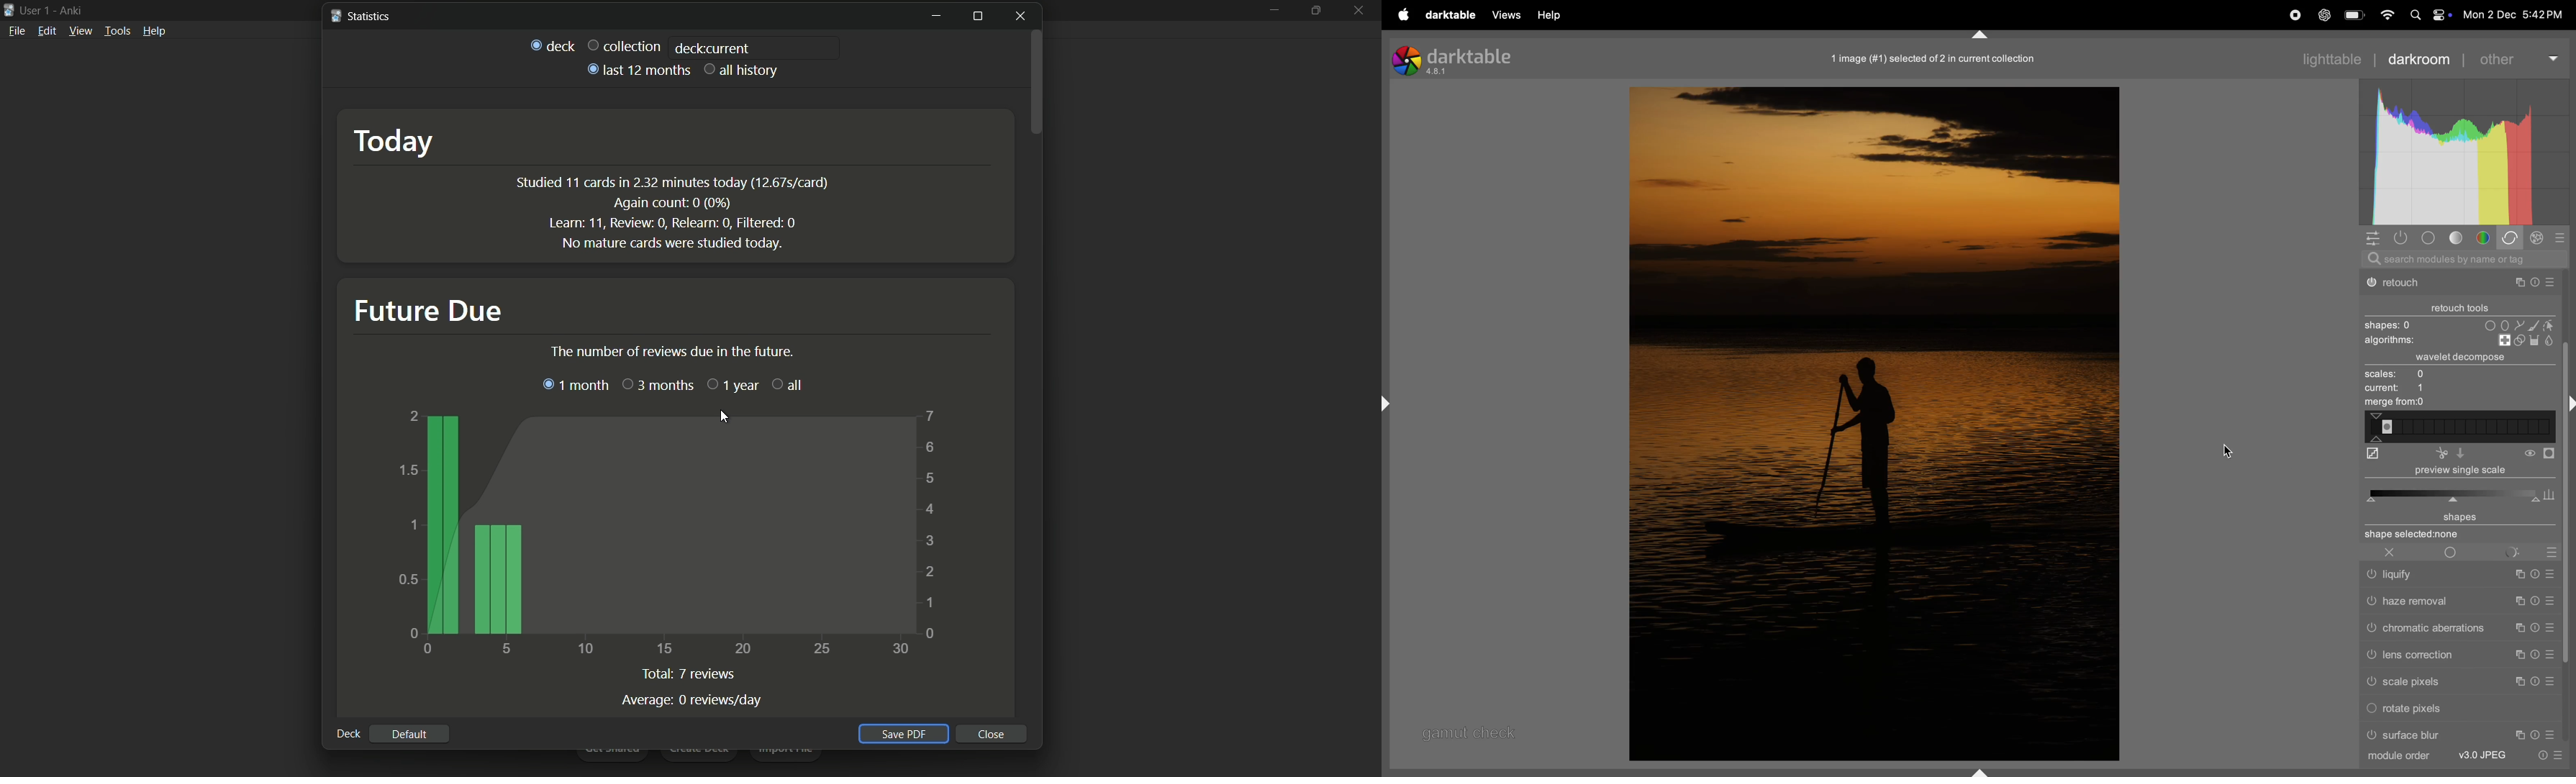 This screenshot has height=784, width=2576. Describe the element at coordinates (37, 10) in the screenshot. I see `user 1` at that location.